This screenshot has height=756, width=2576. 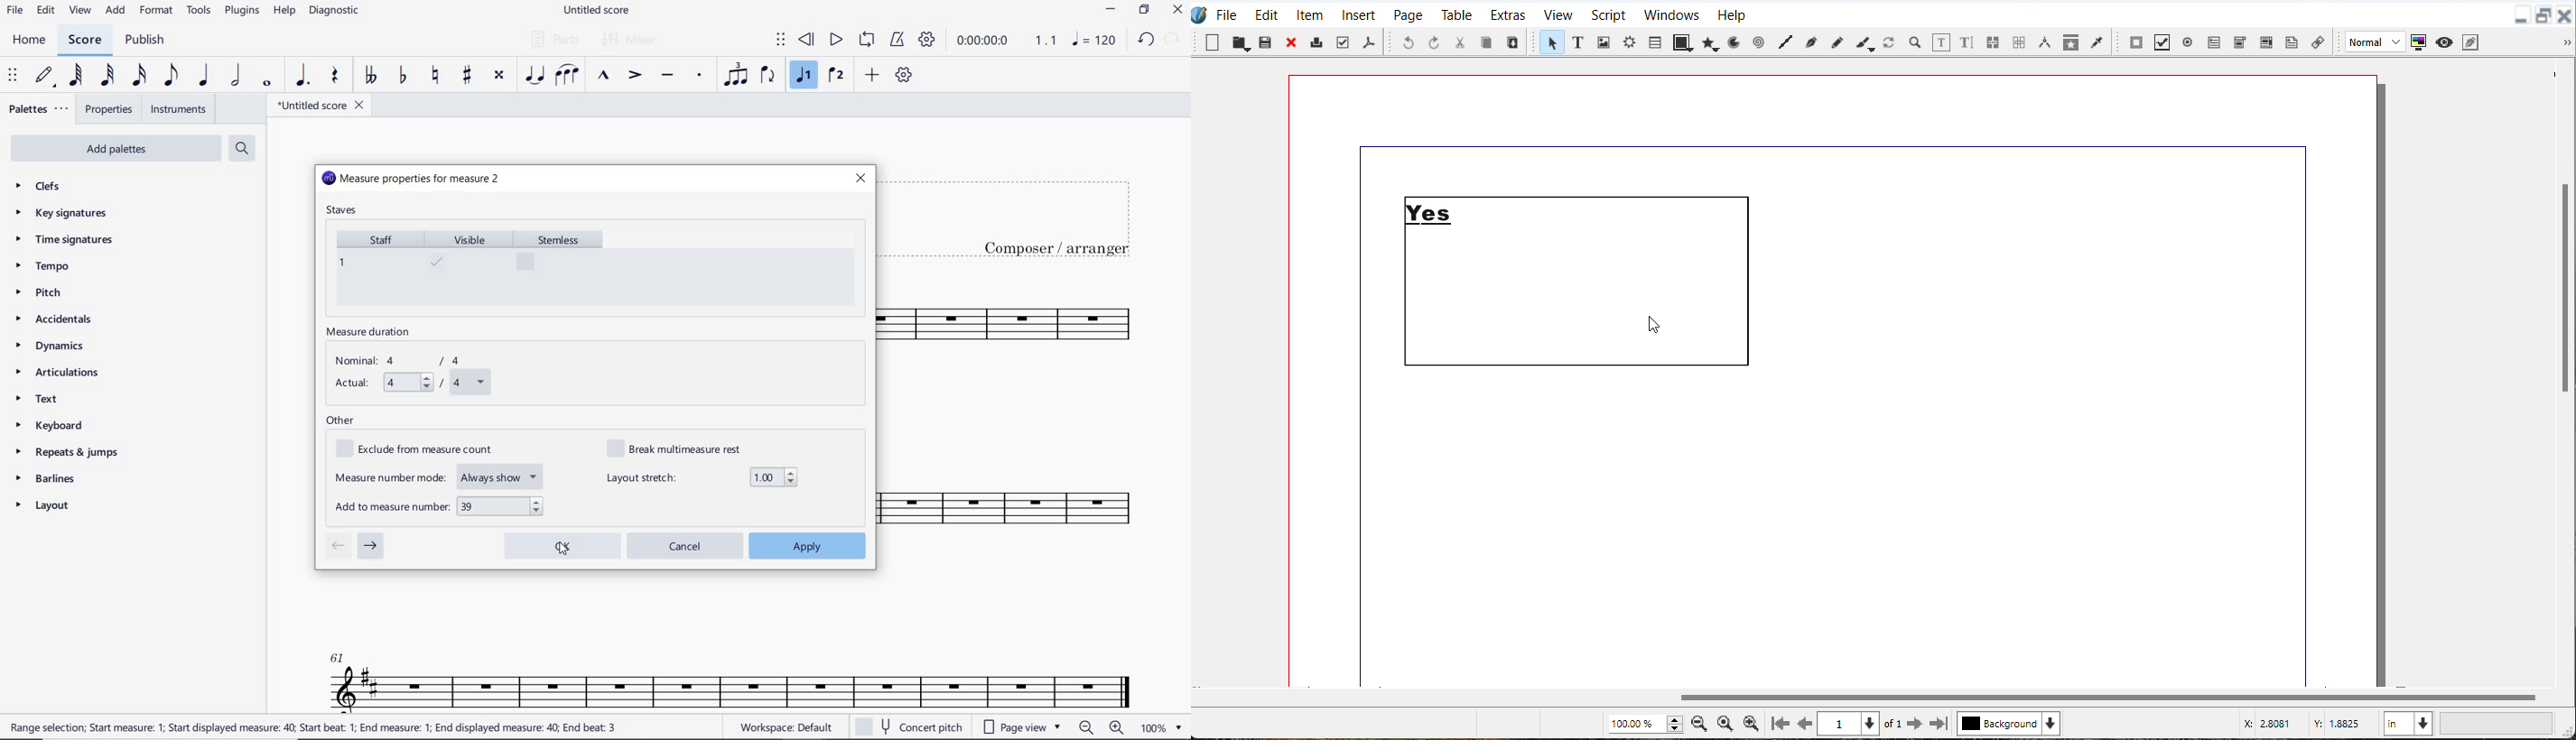 I want to click on right margin, so click(x=2307, y=421).